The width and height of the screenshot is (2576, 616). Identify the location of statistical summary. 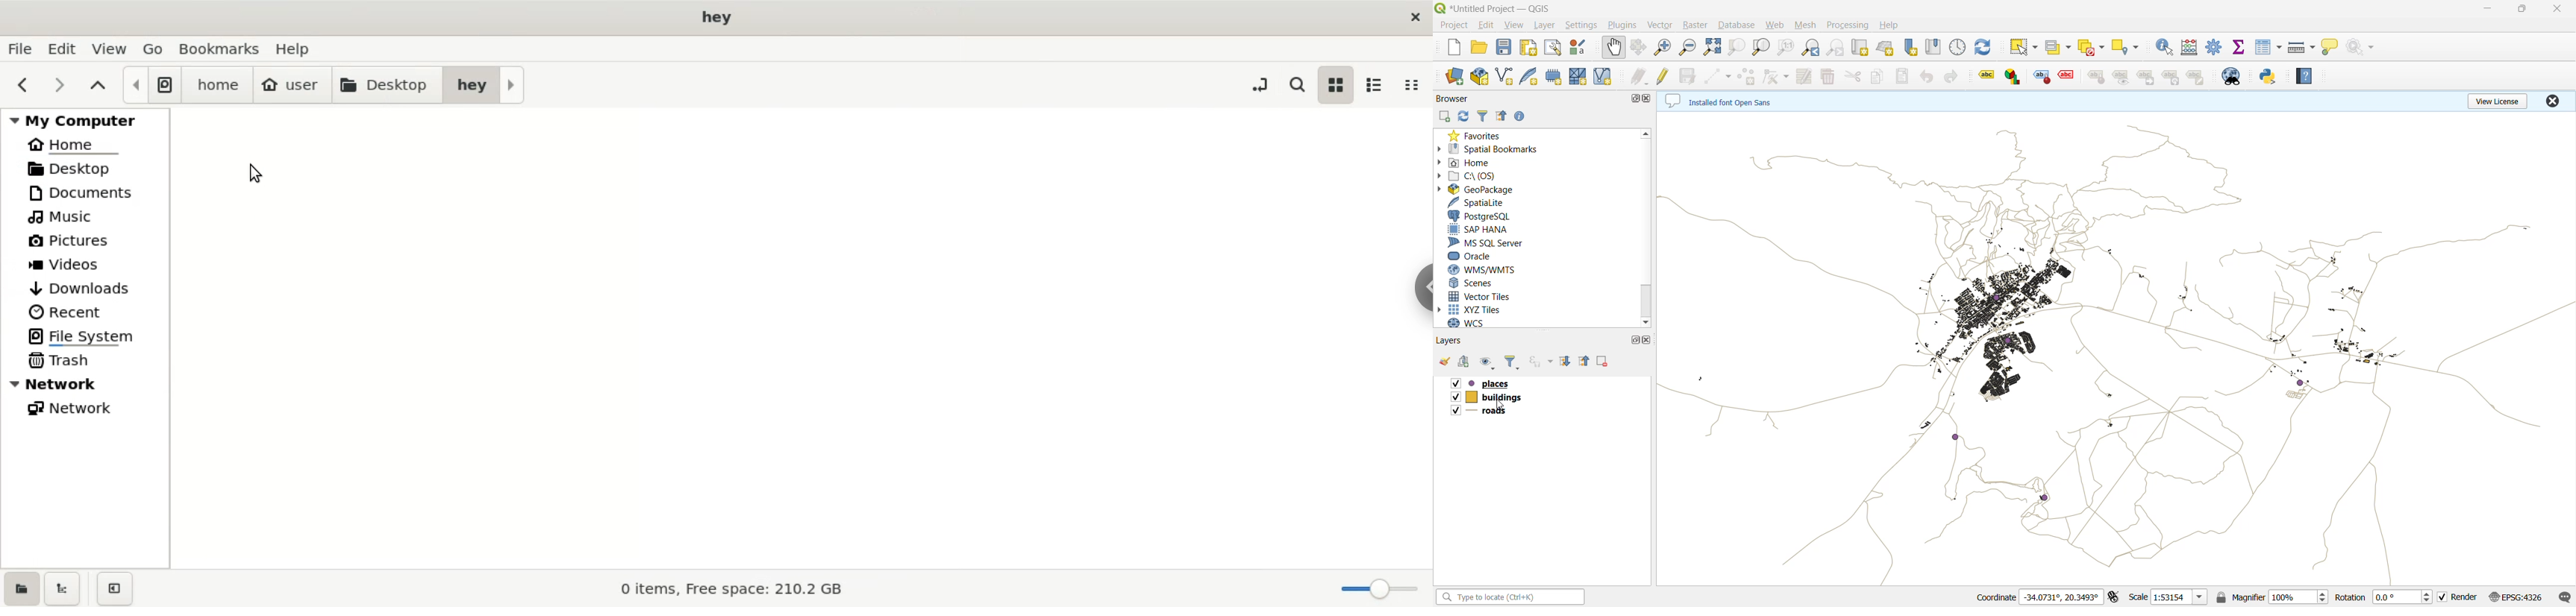
(2240, 49).